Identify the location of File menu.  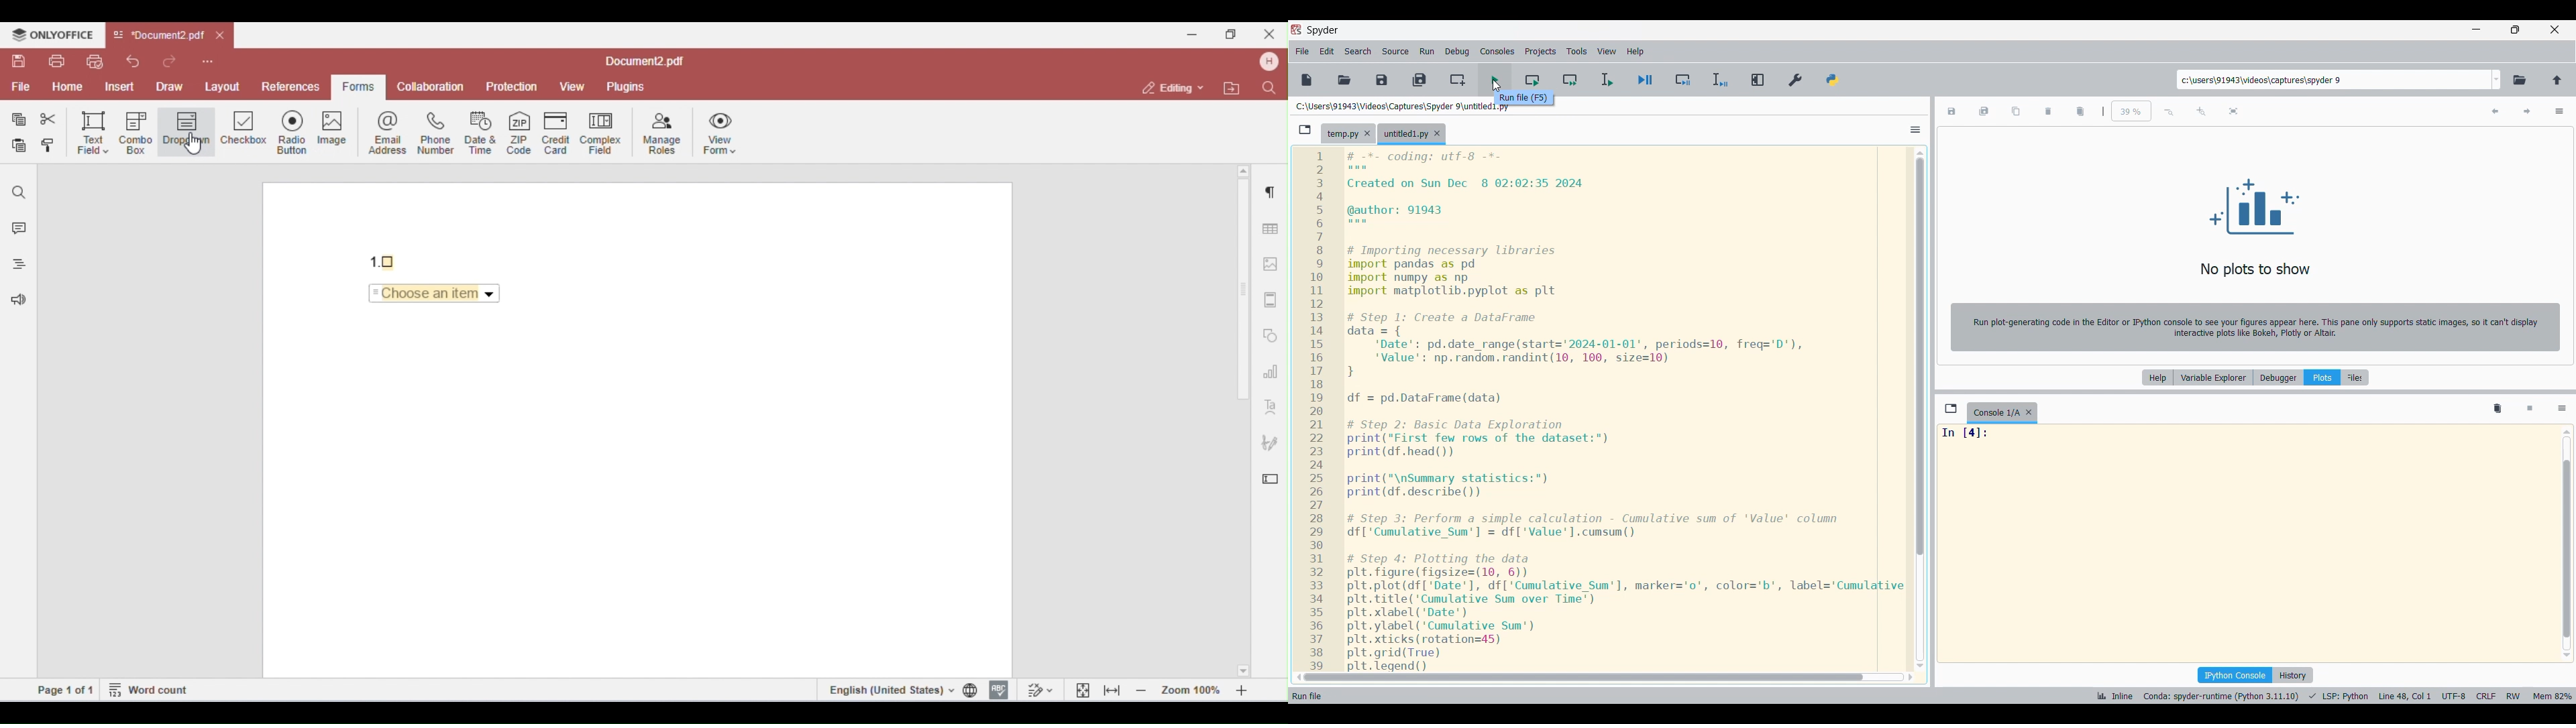
(1303, 52).